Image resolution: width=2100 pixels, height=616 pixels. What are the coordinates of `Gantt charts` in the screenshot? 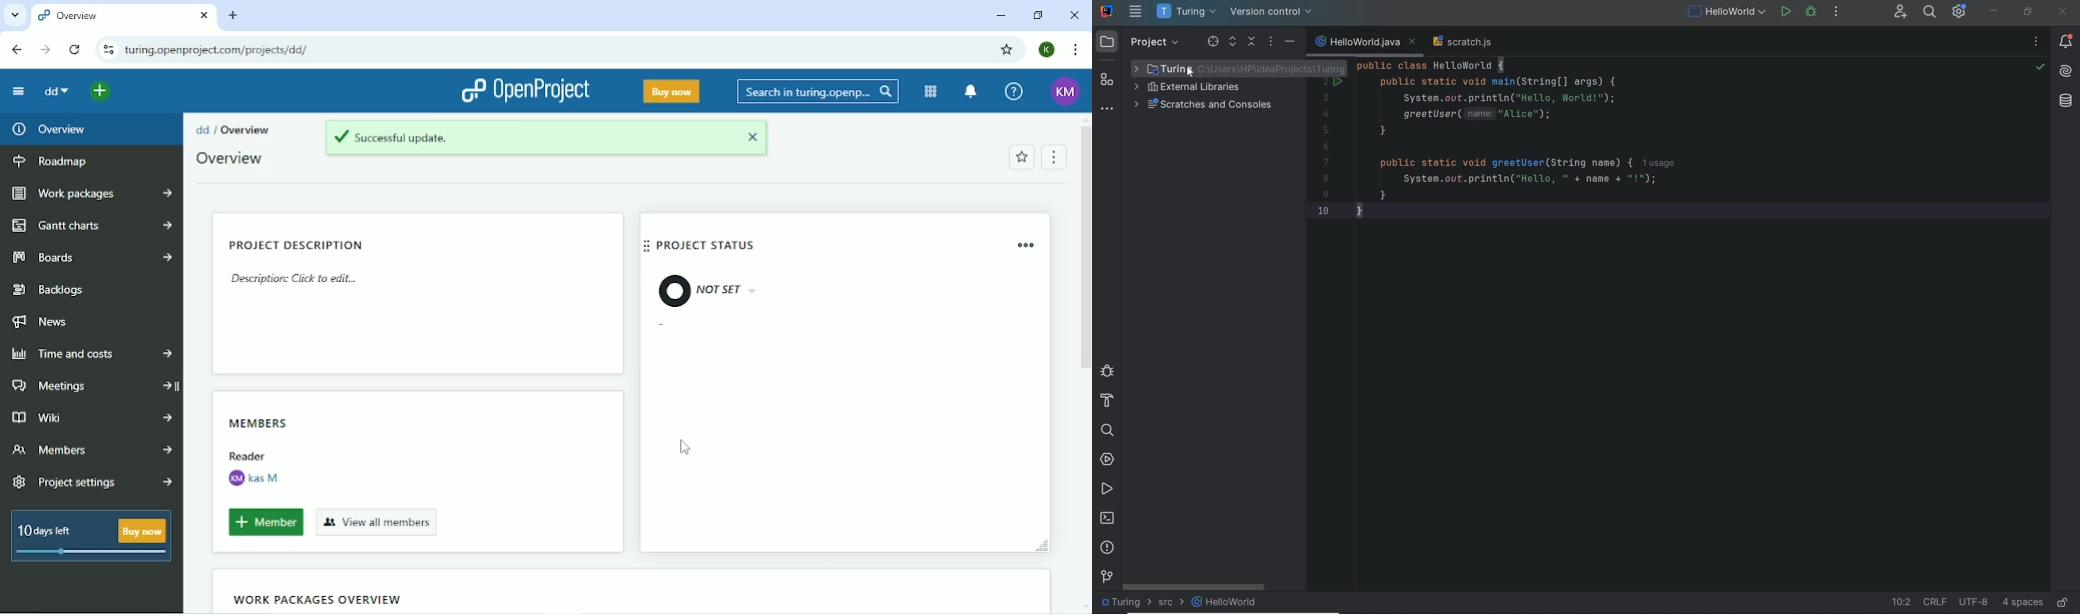 It's located at (91, 225).